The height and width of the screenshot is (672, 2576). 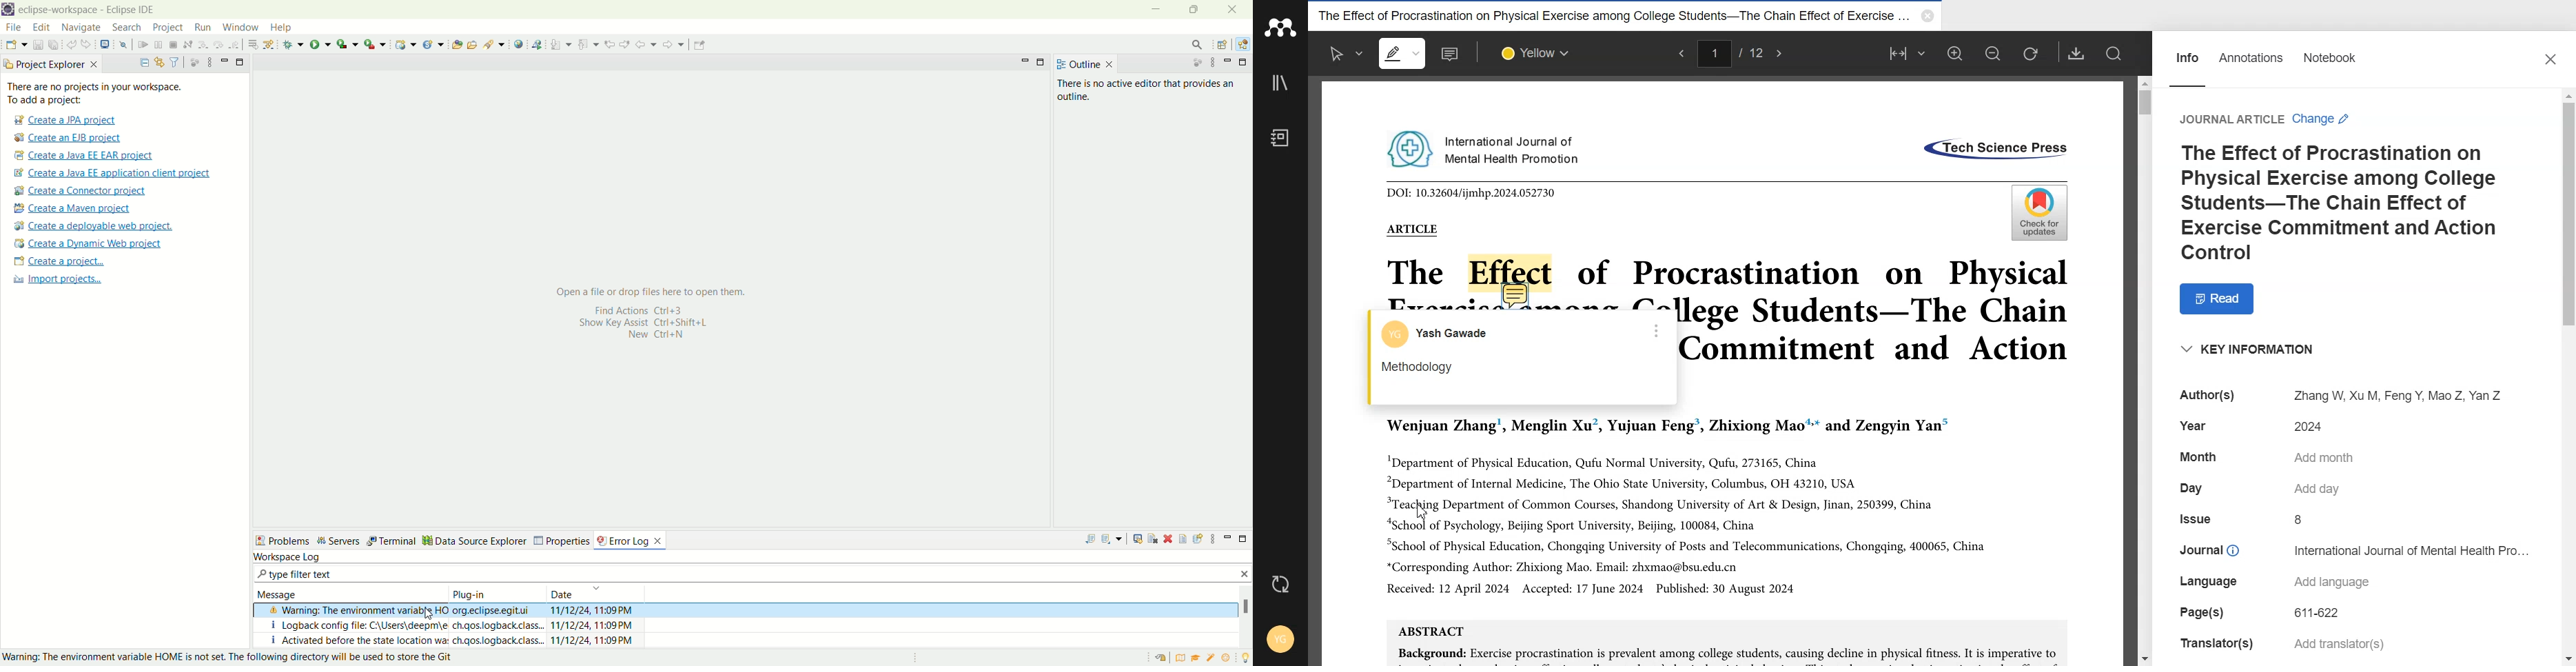 I want to click on view menu, so click(x=207, y=62).